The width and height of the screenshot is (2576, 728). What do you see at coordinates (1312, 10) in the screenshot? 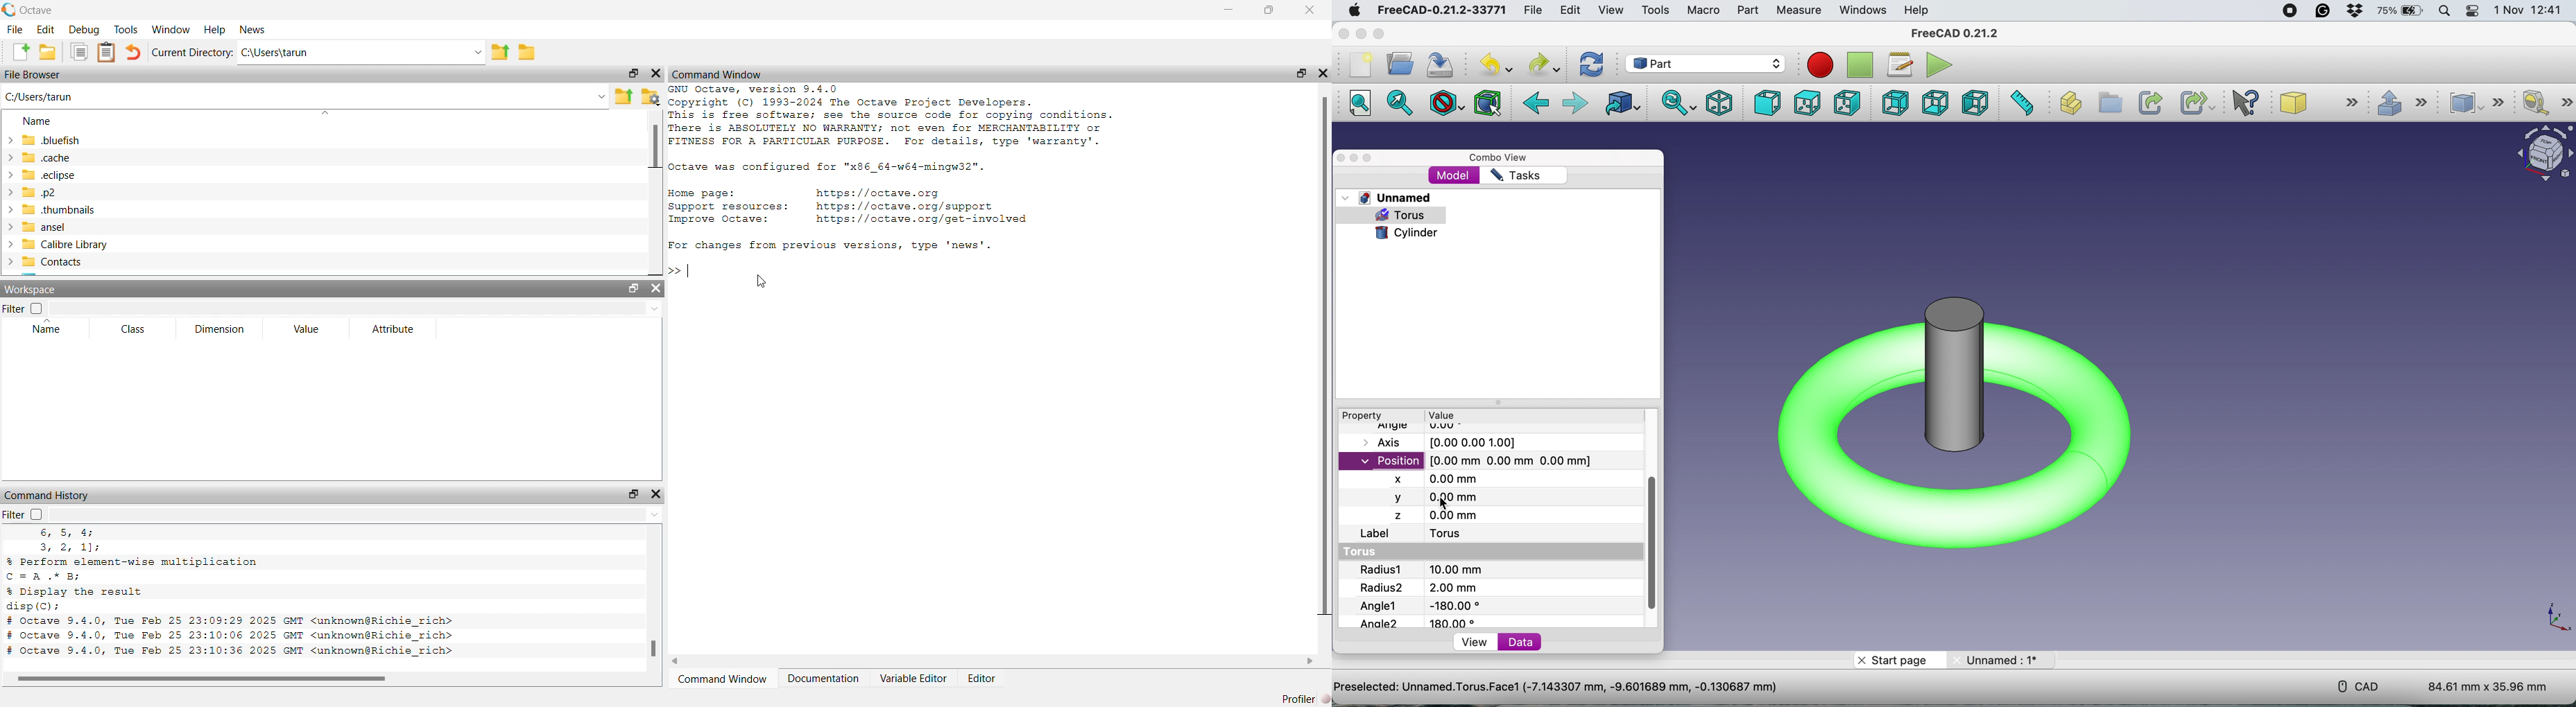
I see `Close` at bounding box center [1312, 10].